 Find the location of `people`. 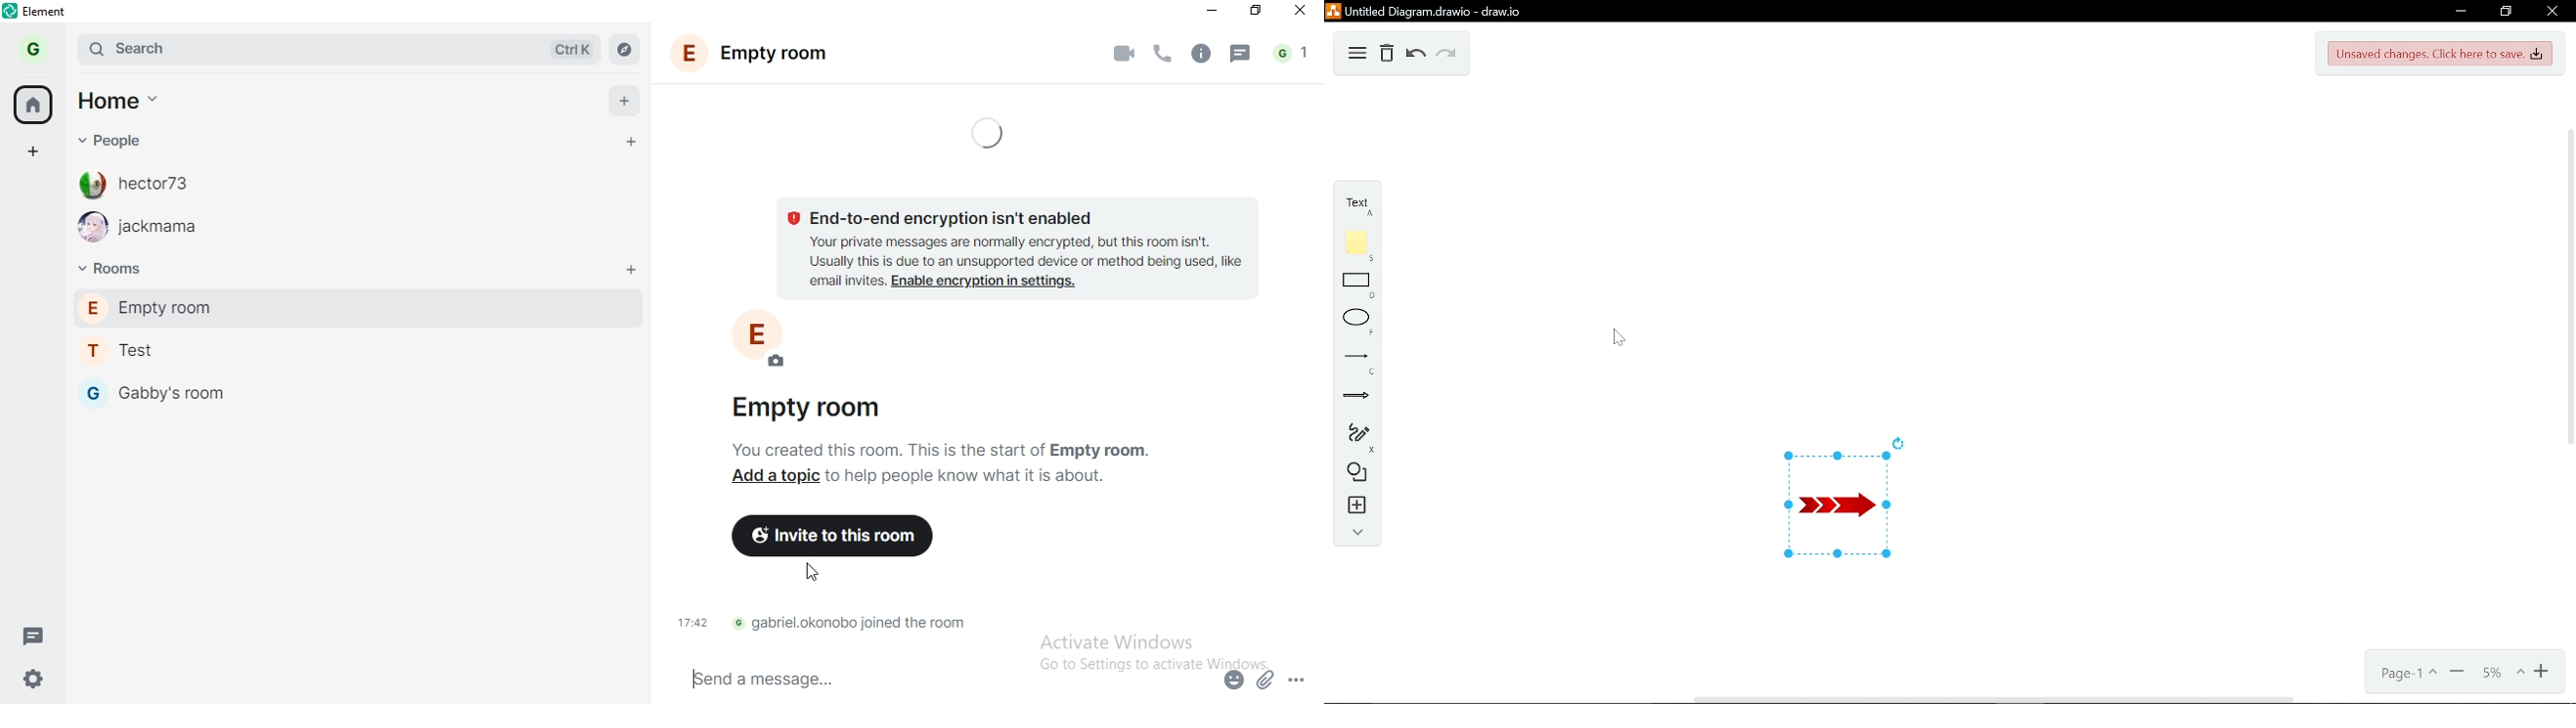

people is located at coordinates (124, 138).